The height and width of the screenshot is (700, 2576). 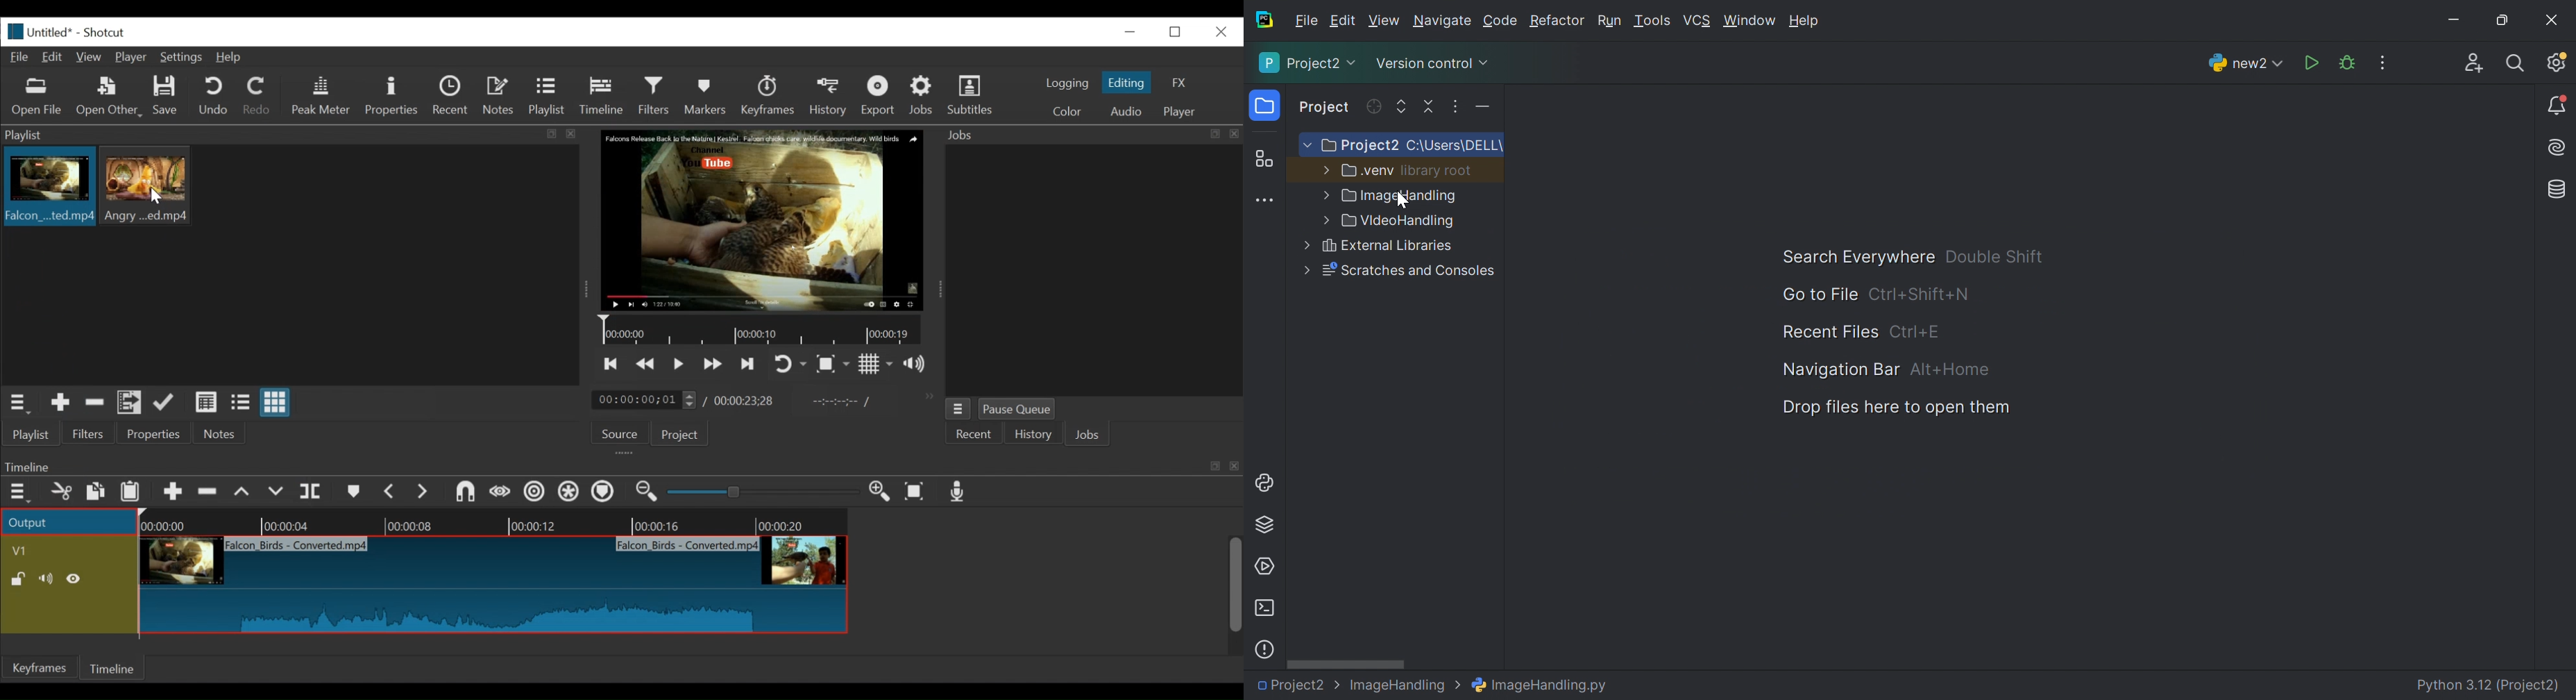 I want to click on slider, so click(x=759, y=493).